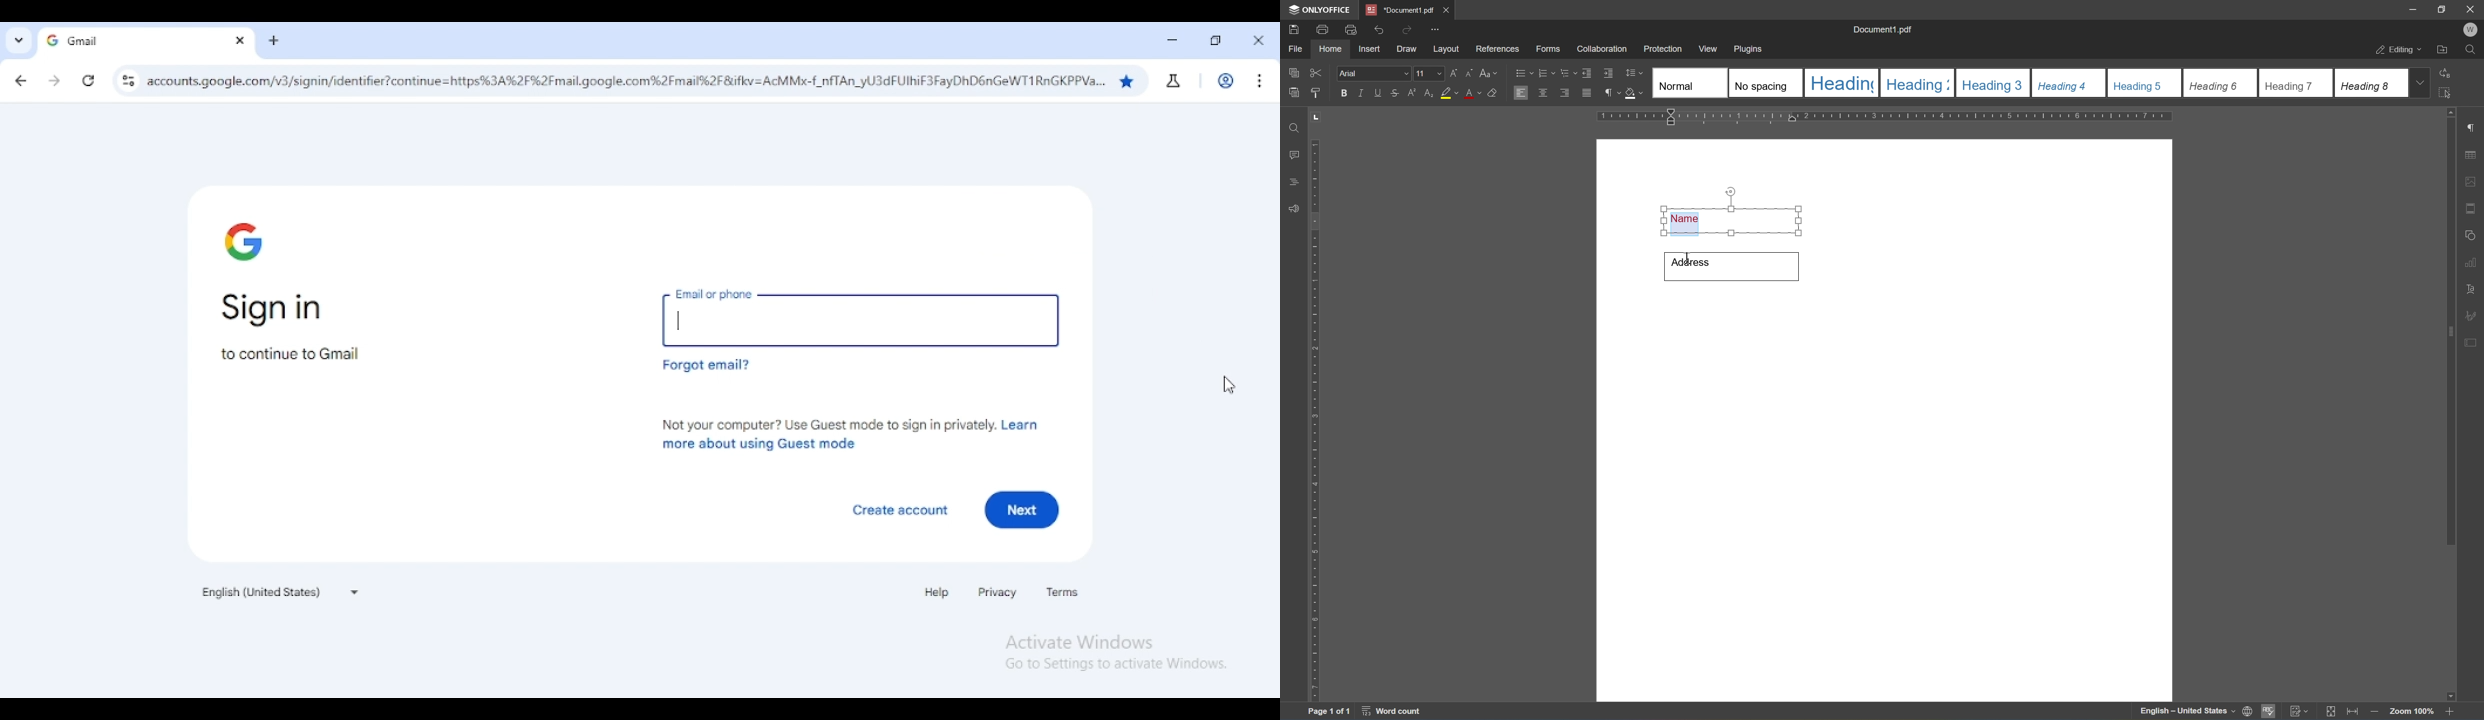 Image resolution: width=2492 pixels, height=728 pixels. I want to click on ruler, so click(1315, 421).